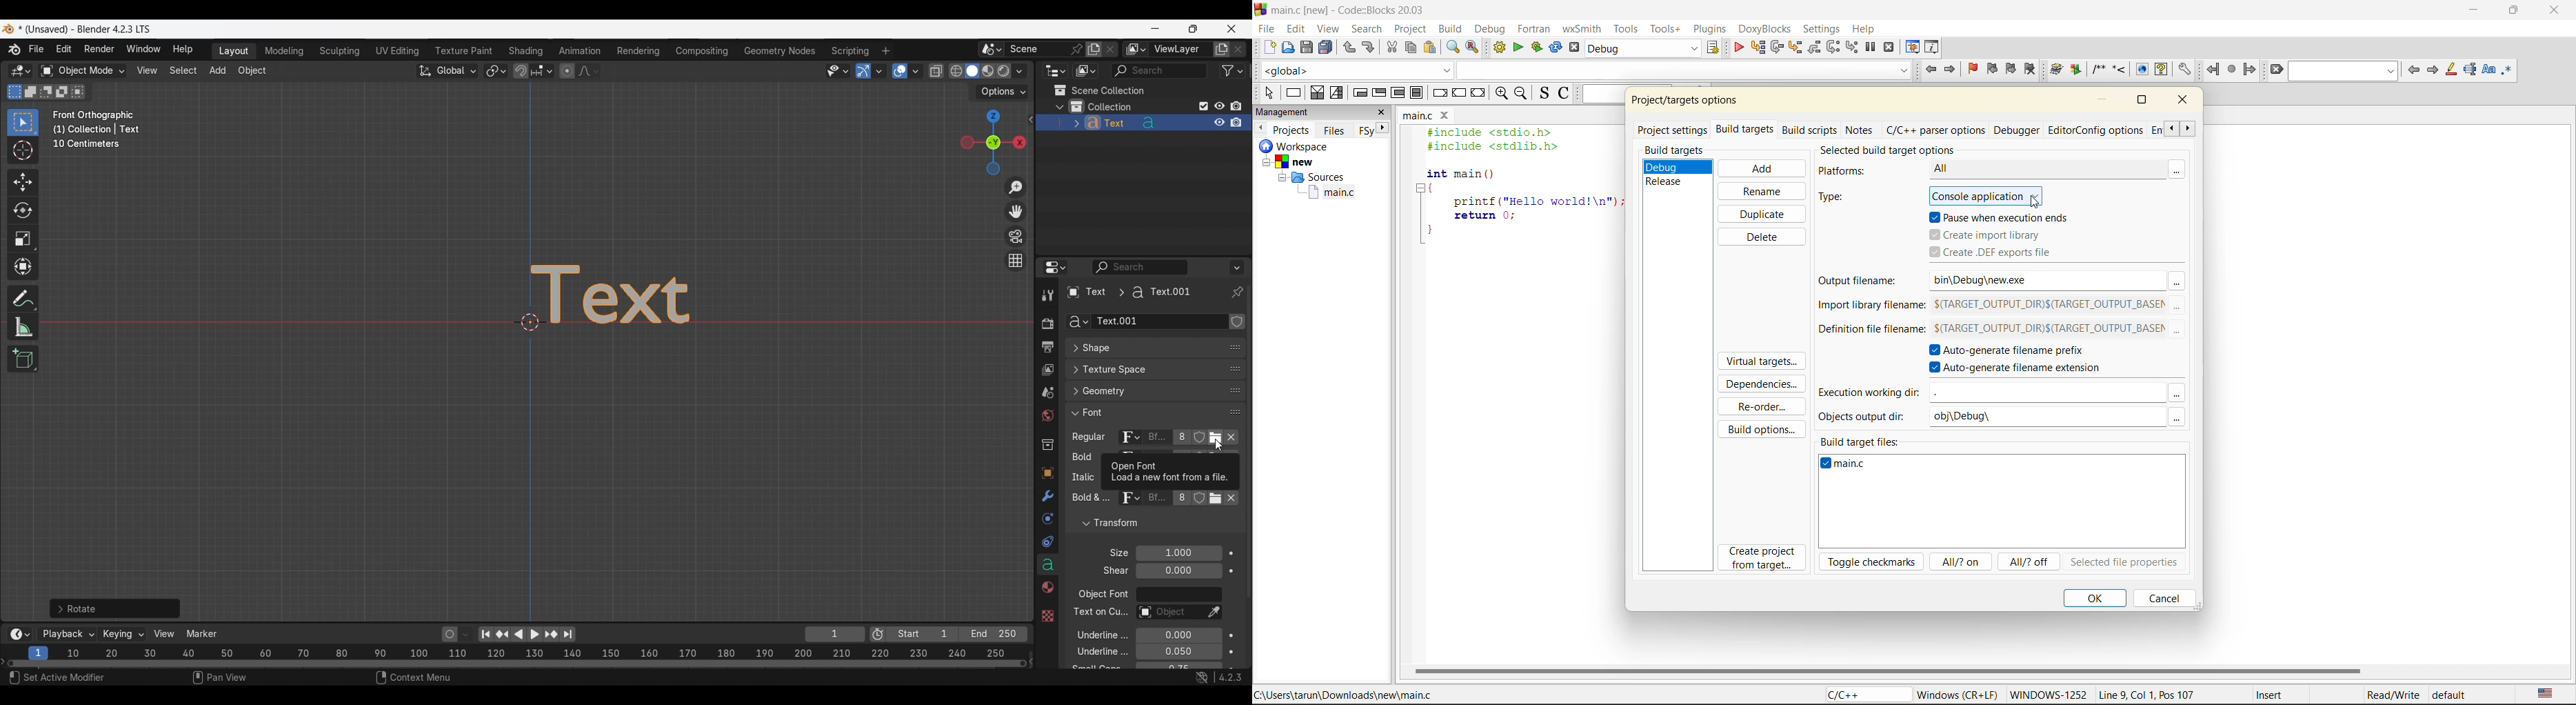 This screenshot has width=2576, height=728. Describe the element at coordinates (1534, 27) in the screenshot. I see `fortran` at that location.